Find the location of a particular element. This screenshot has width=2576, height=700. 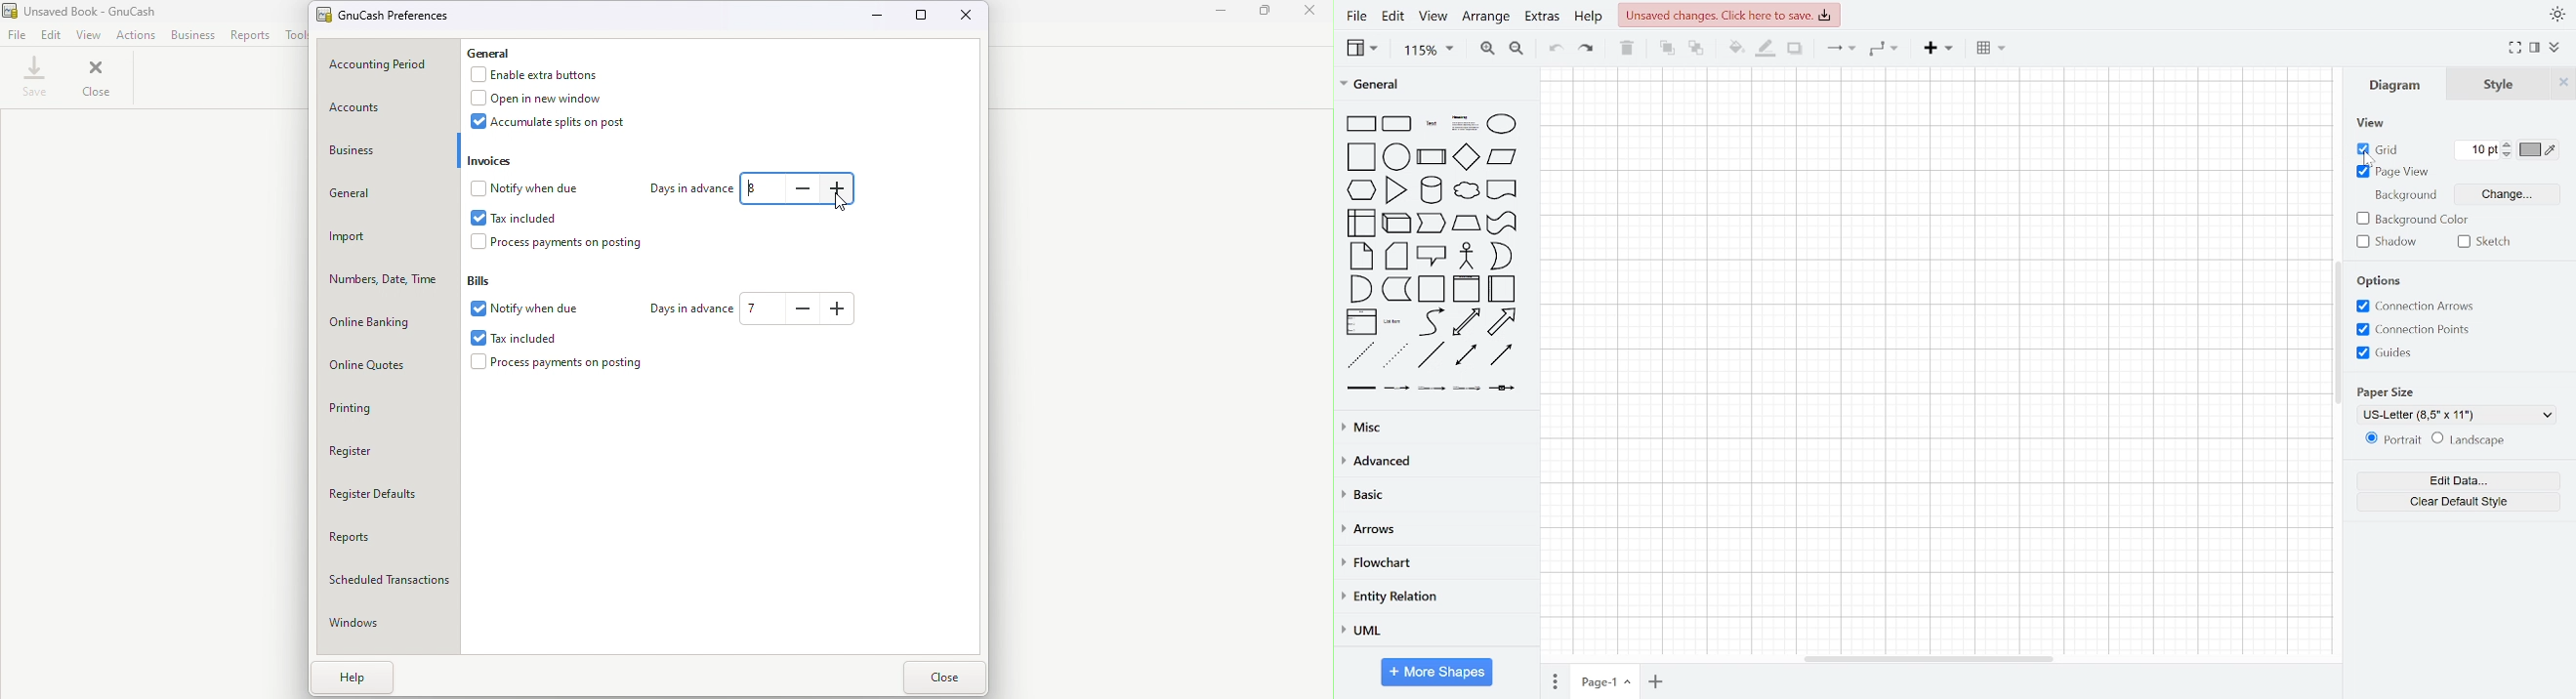

Close is located at coordinates (944, 678).